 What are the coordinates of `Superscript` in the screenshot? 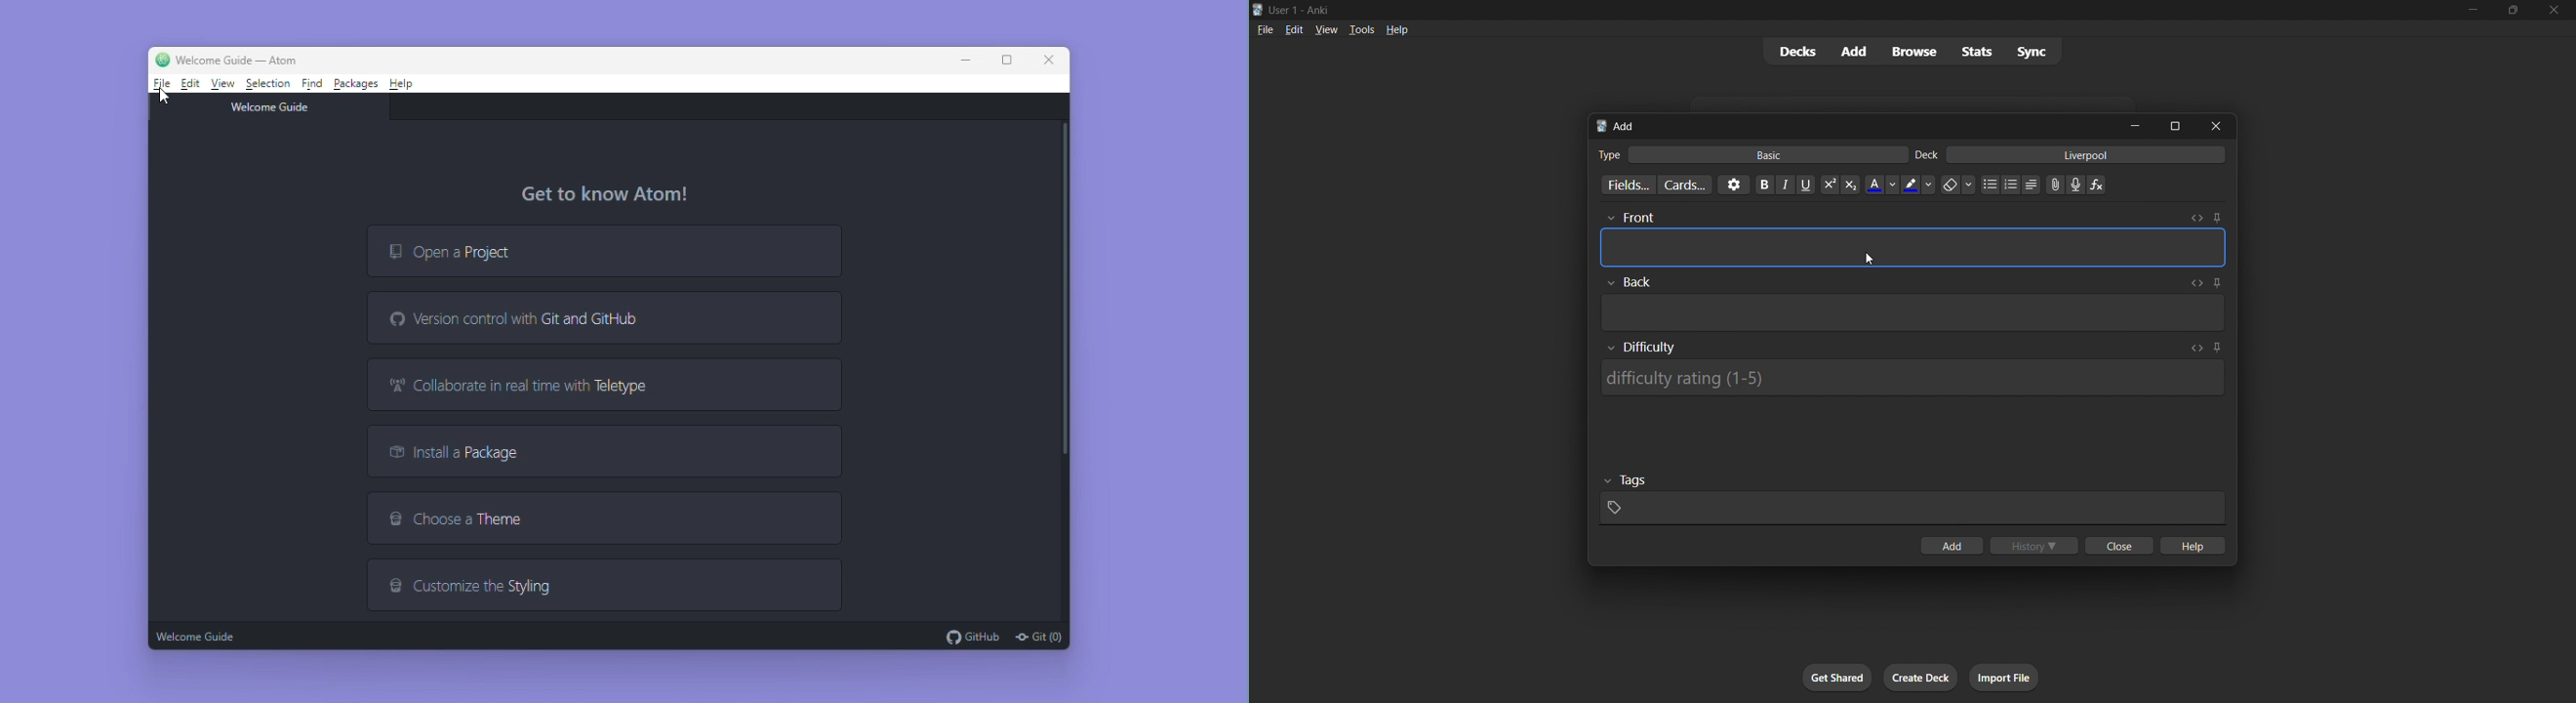 It's located at (1830, 185).